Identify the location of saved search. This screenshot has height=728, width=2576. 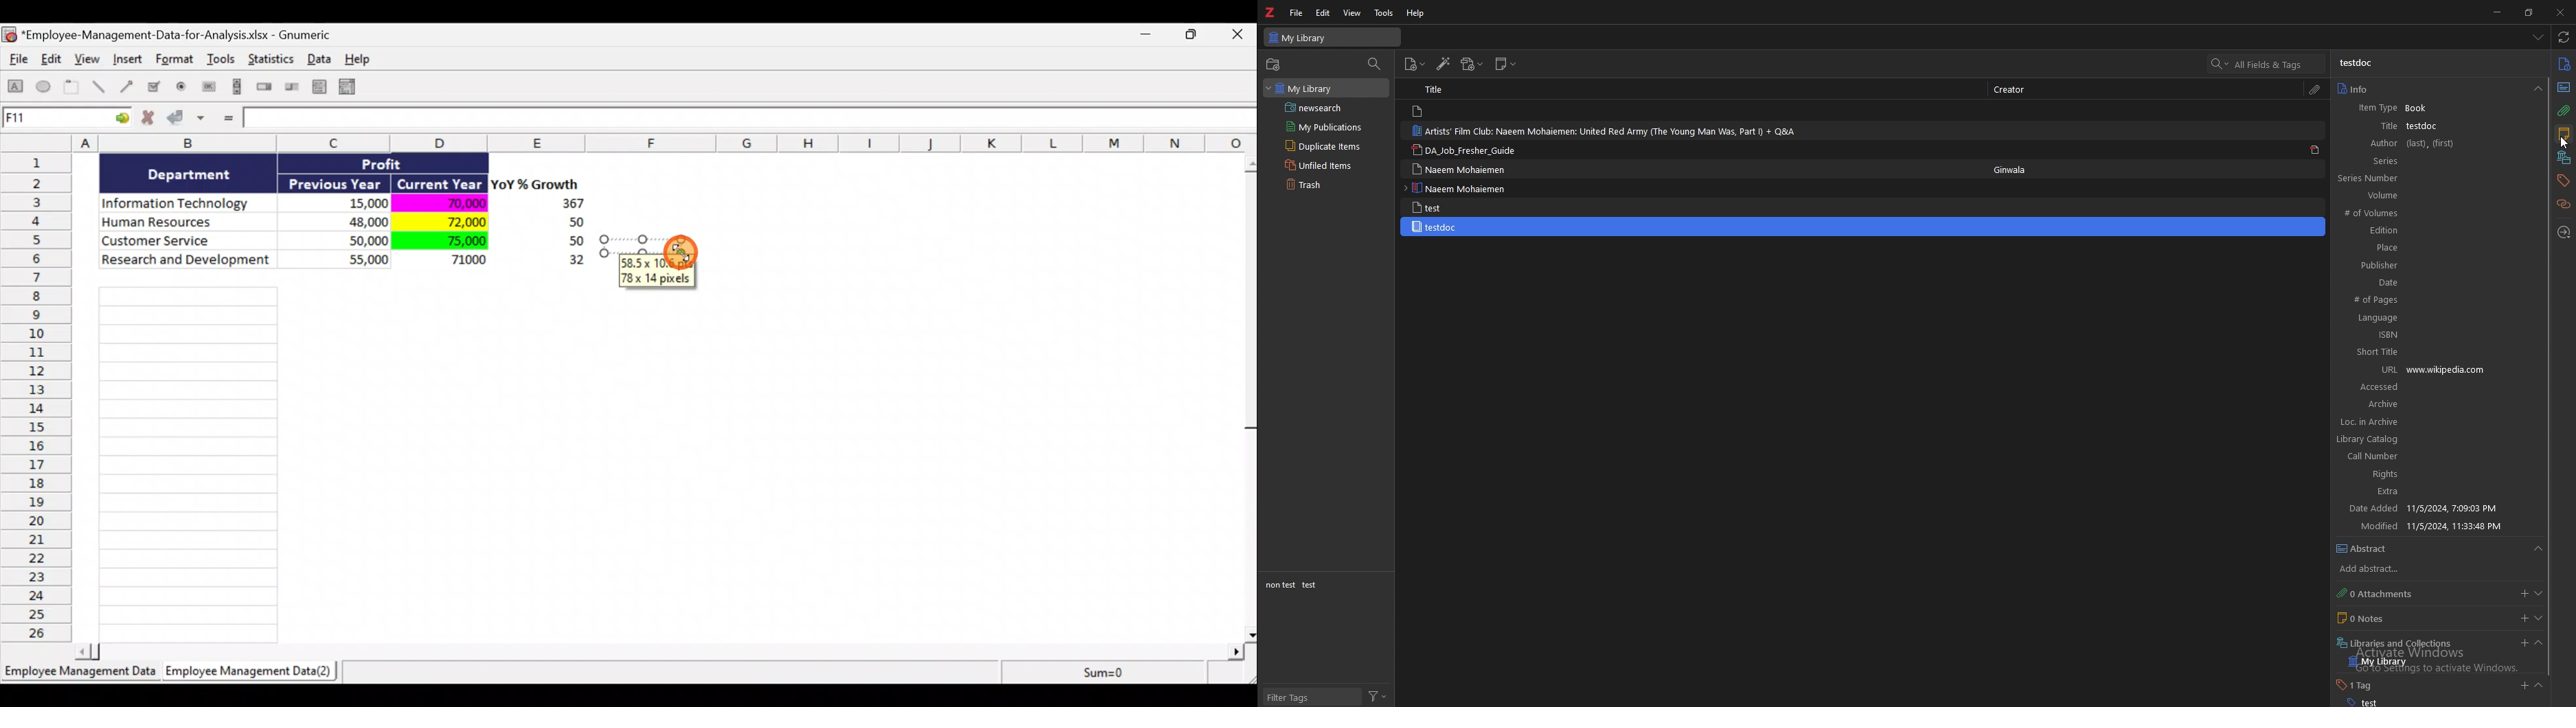
(1330, 108).